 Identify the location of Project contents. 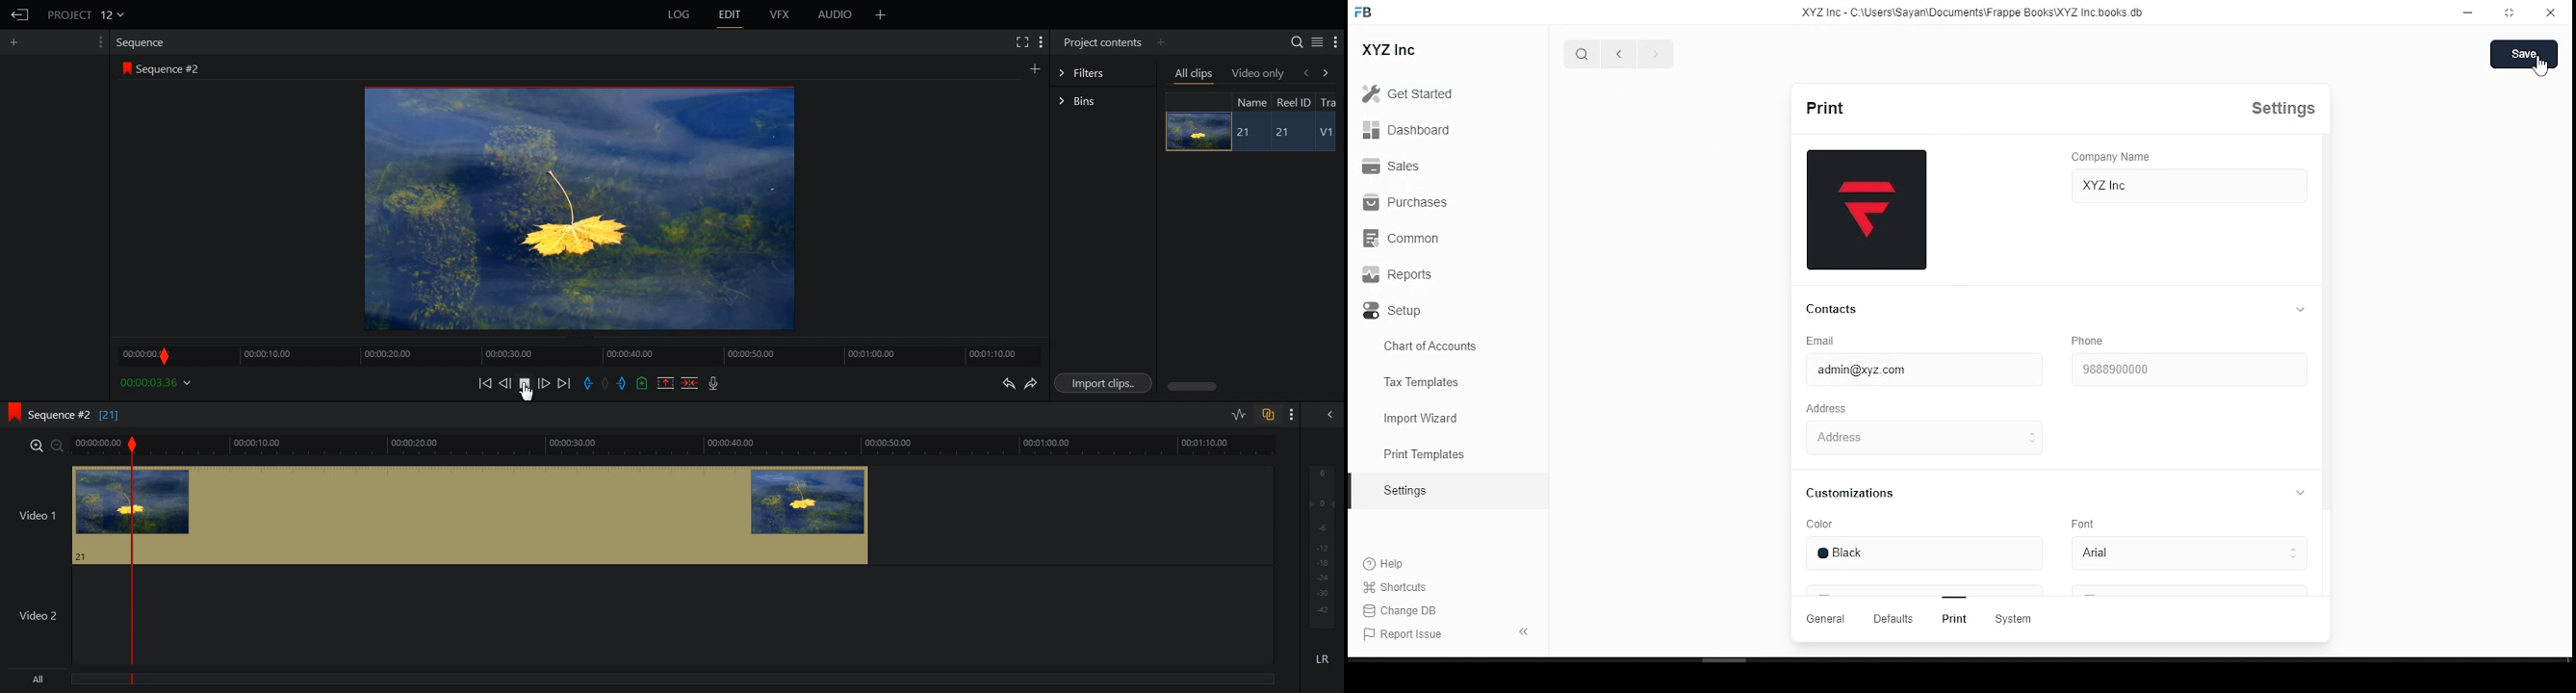
(1101, 41).